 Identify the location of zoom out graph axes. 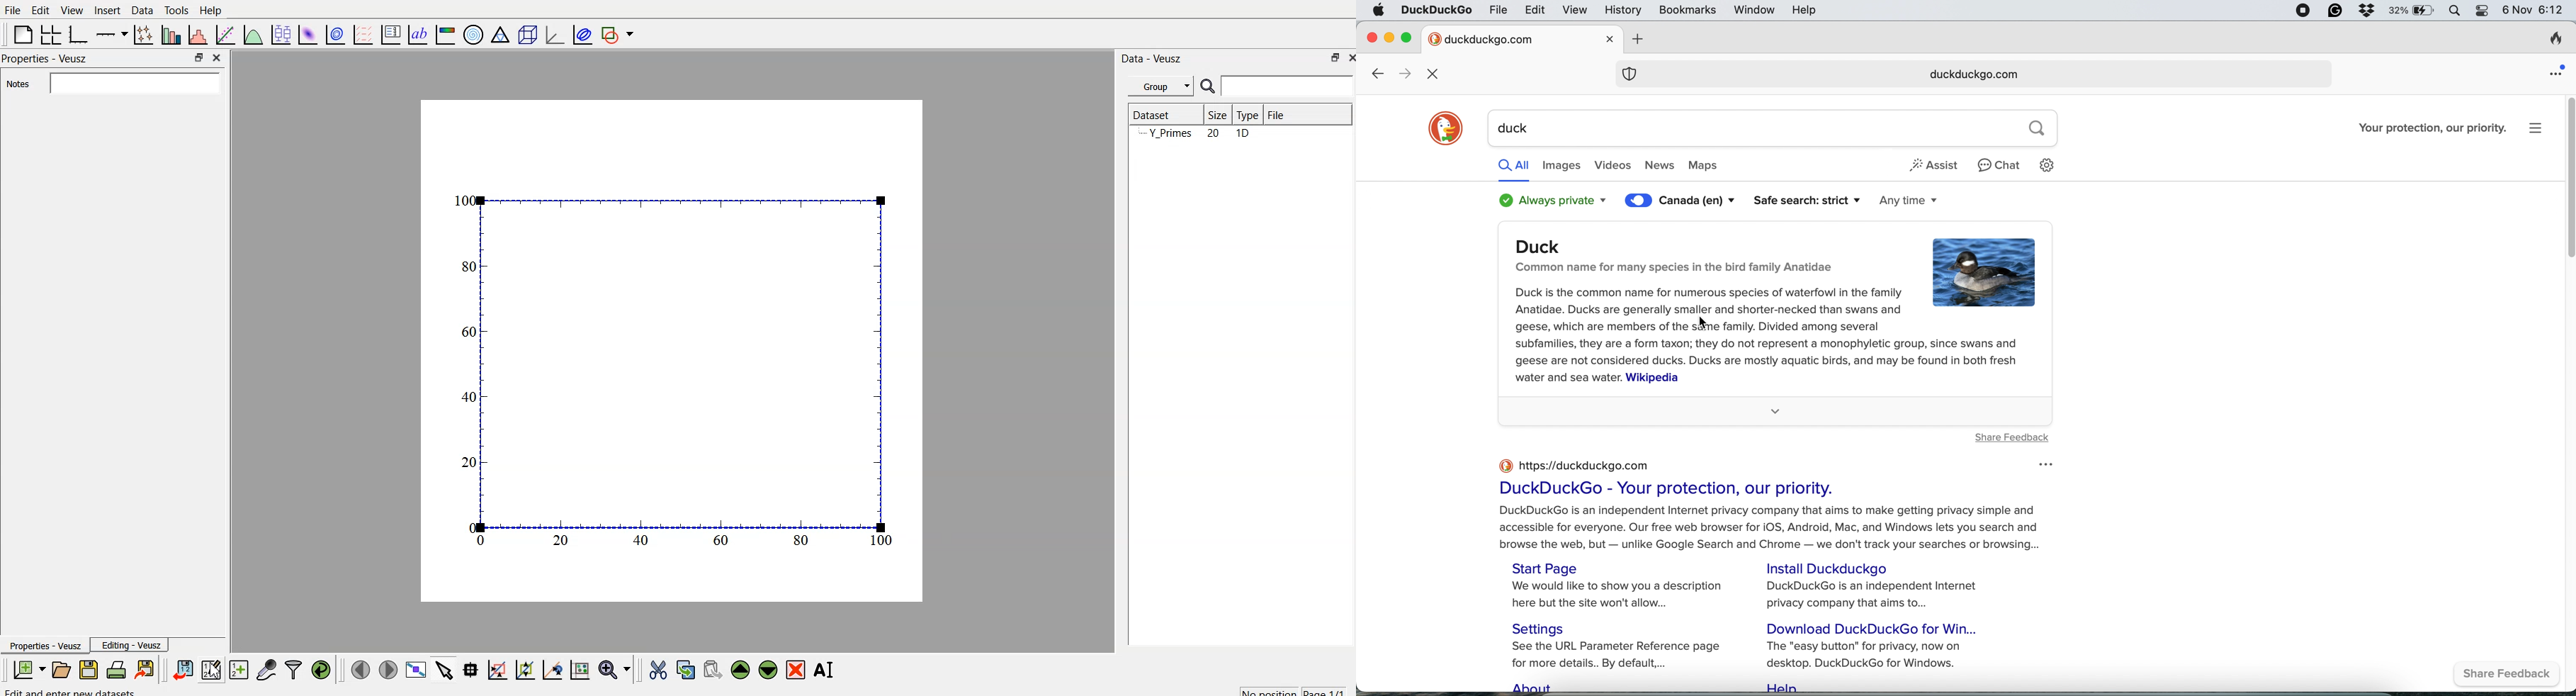
(550, 669).